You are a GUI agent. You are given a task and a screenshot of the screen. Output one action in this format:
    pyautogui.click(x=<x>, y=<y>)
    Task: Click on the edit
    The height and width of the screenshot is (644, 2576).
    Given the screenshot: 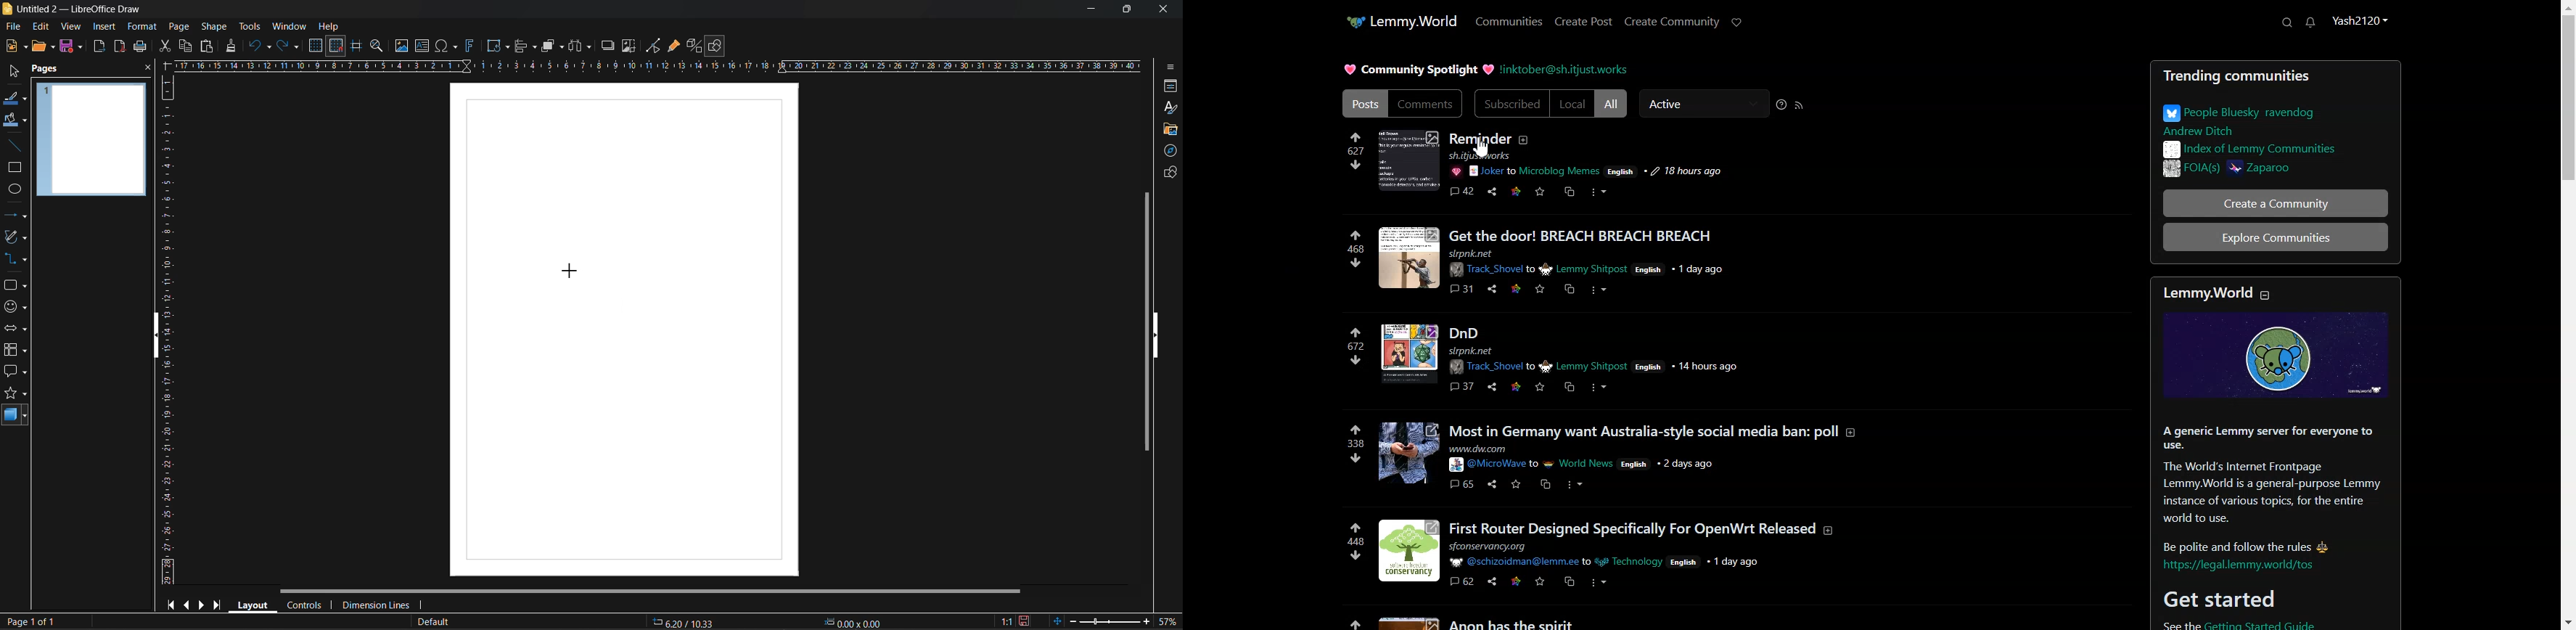 What is the action you would take?
    pyautogui.click(x=40, y=25)
    